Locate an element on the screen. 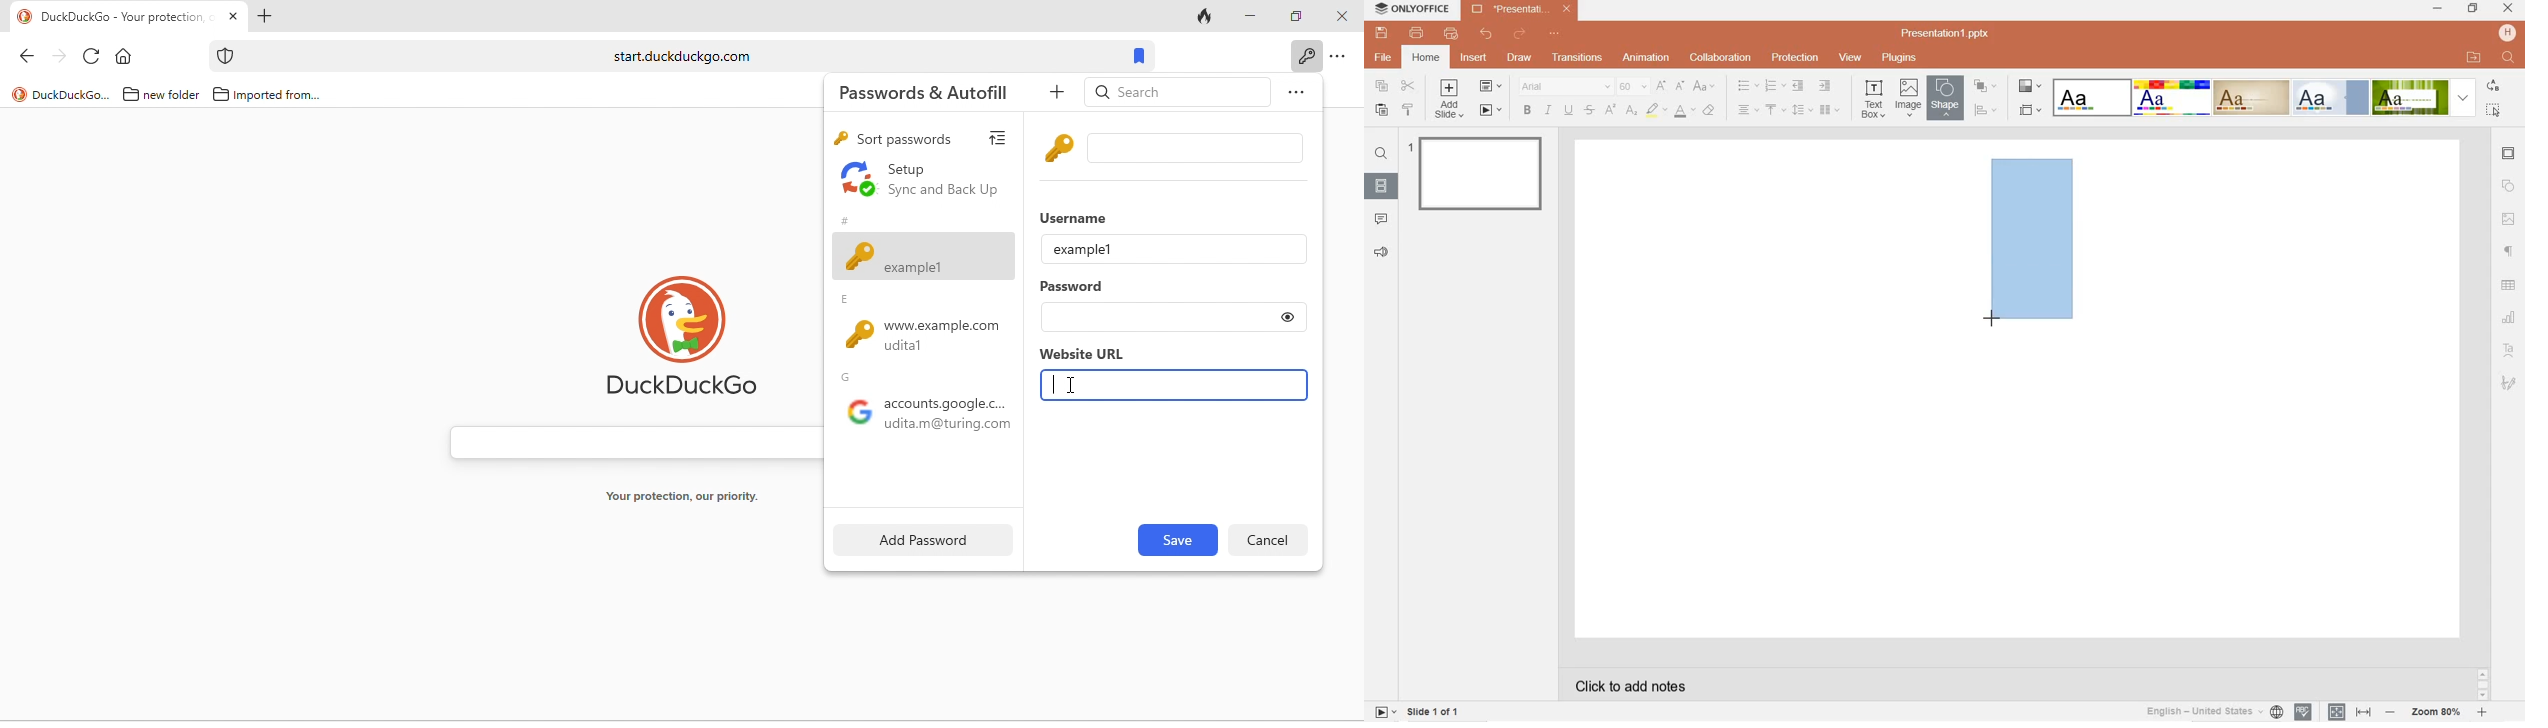 The height and width of the screenshot is (728, 2548). input box is located at coordinates (1199, 148).